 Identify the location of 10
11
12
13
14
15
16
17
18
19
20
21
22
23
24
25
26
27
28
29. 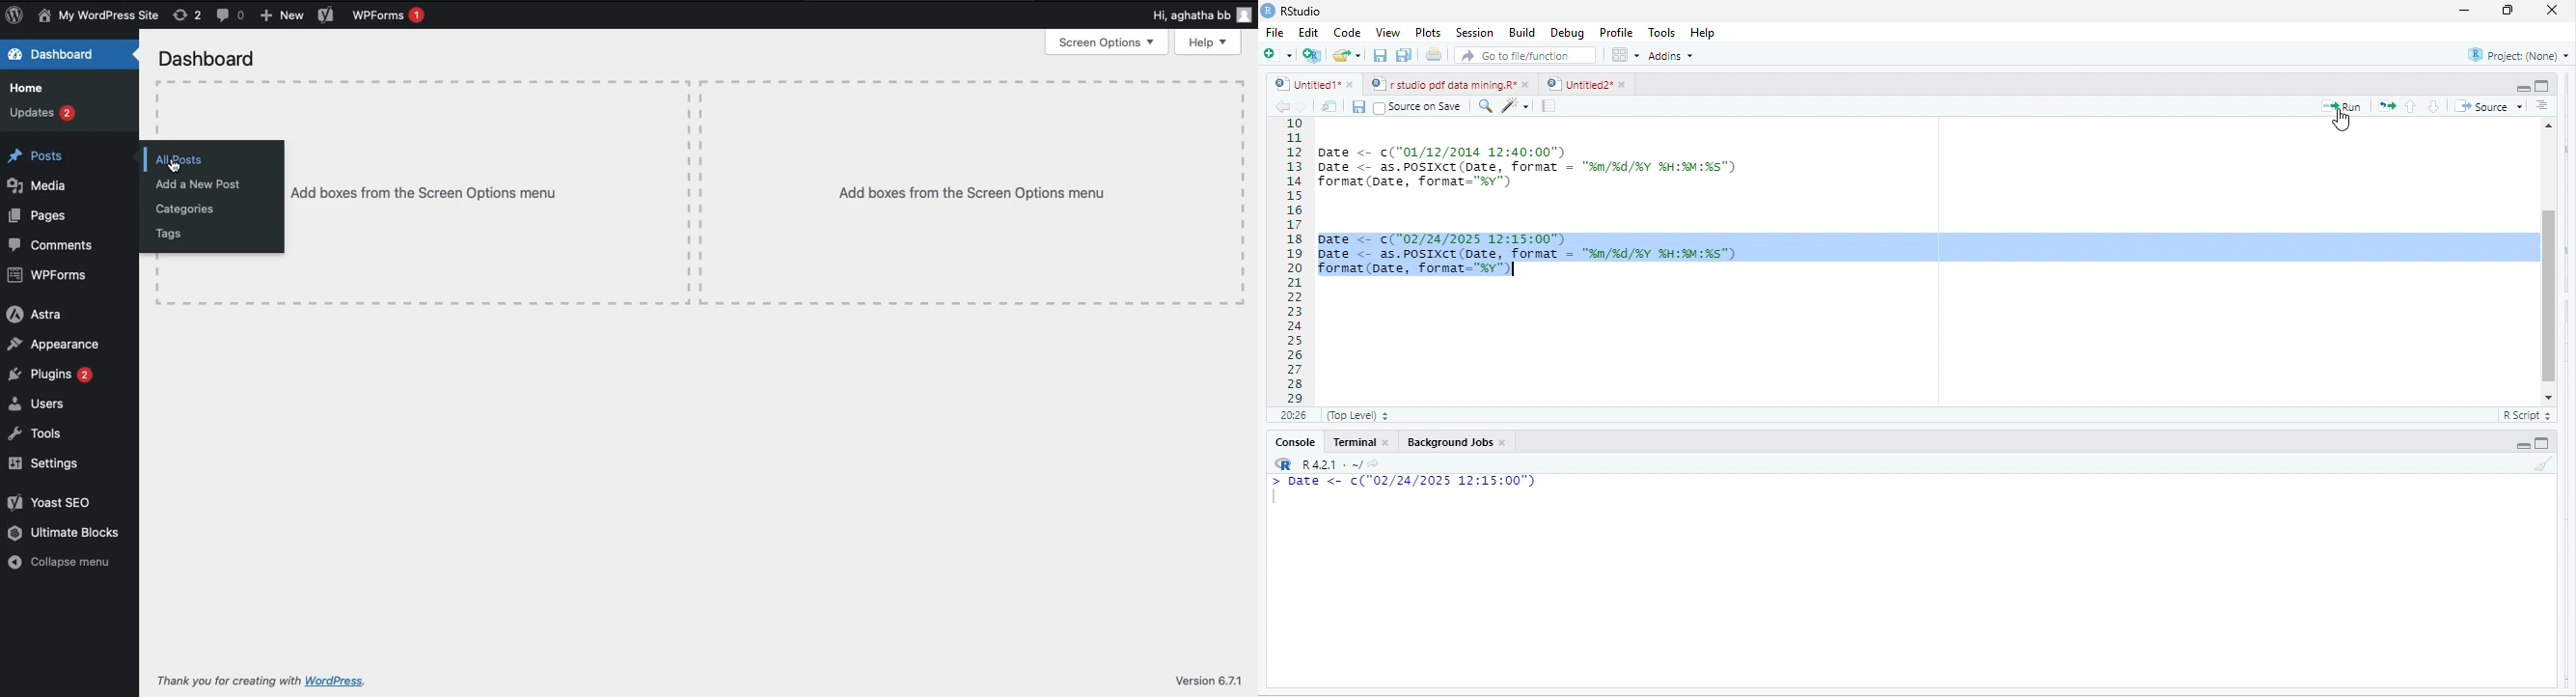
(1287, 261).